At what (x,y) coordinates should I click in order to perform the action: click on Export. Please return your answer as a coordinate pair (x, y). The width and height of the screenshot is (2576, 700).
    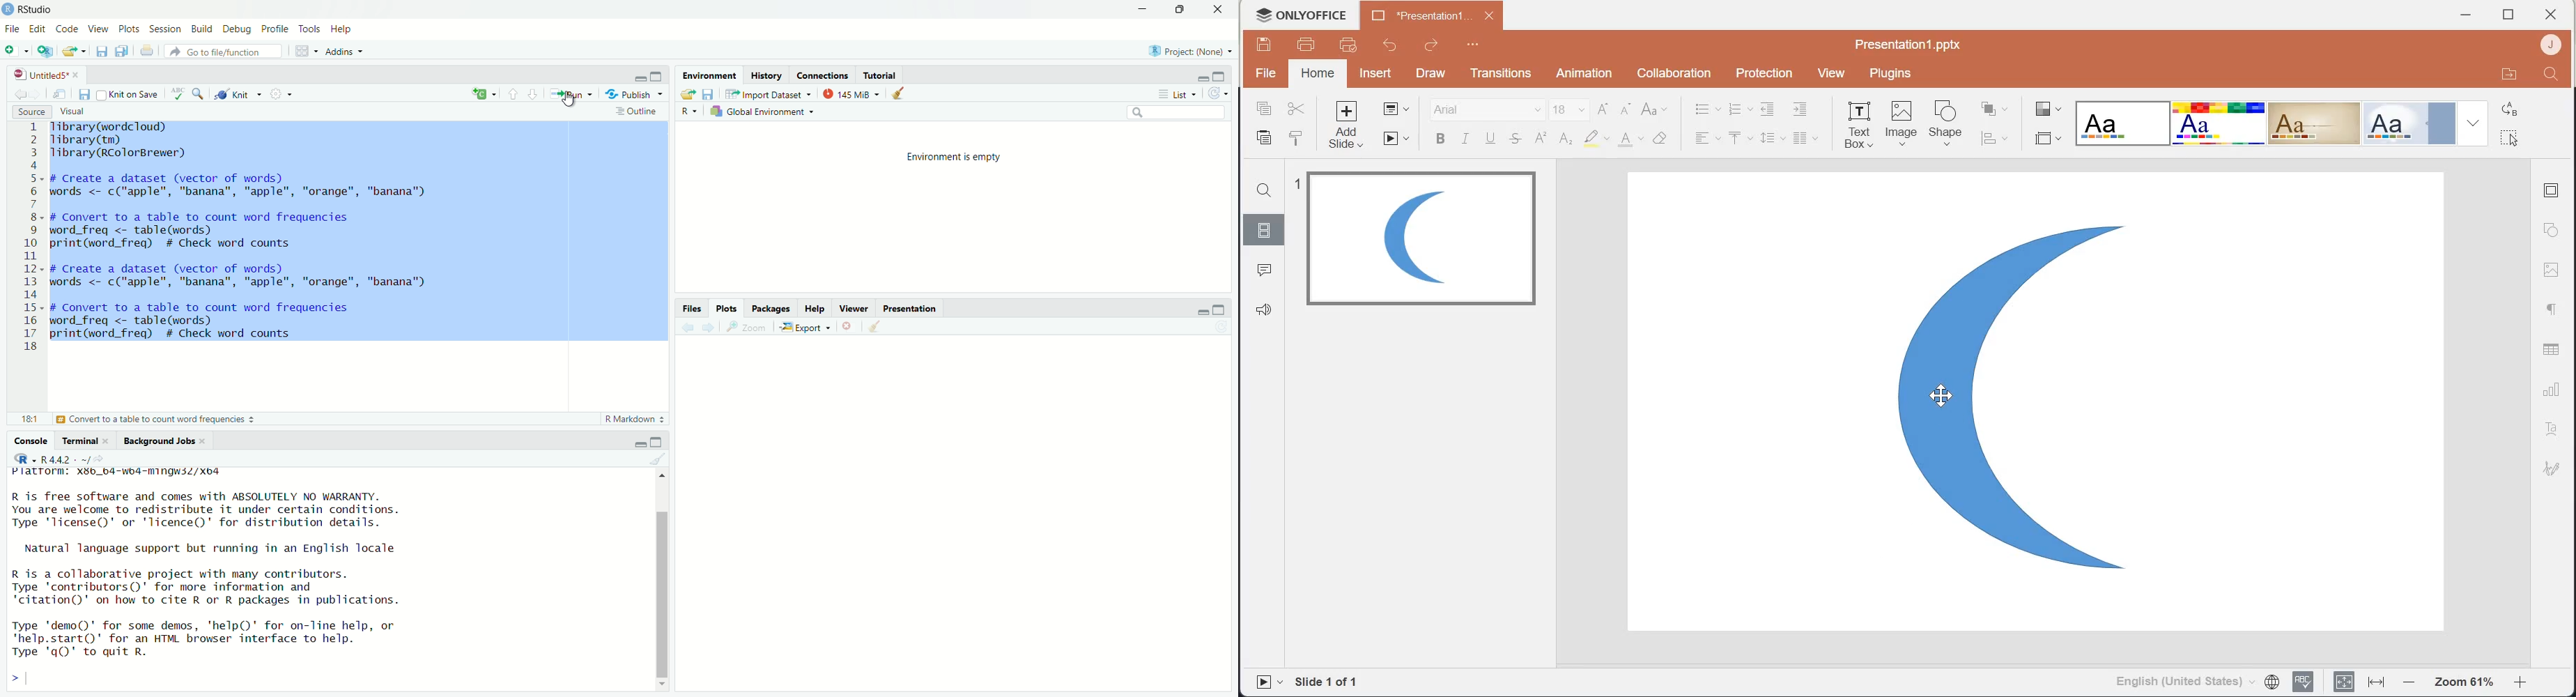
    Looking at the image, I should click on (808, 327).